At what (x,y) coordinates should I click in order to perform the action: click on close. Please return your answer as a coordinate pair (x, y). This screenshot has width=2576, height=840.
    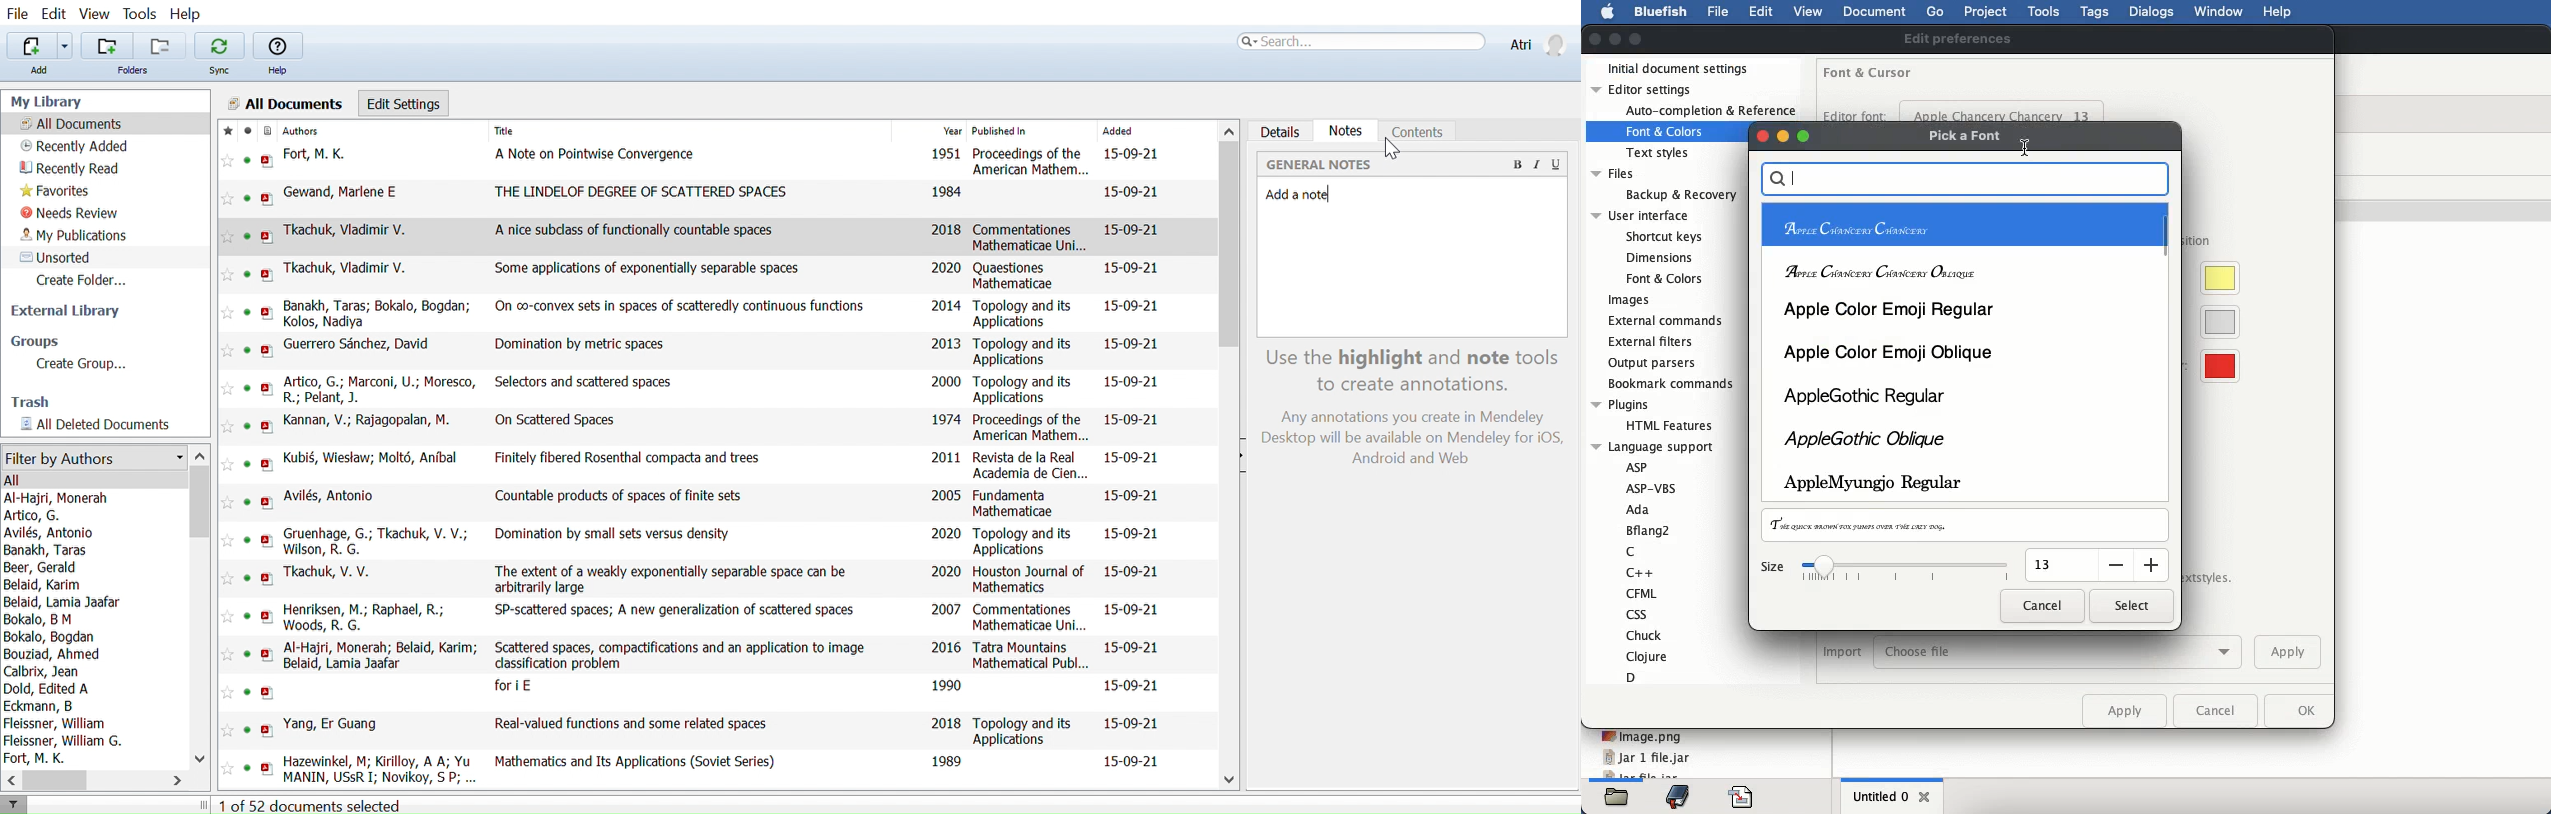
    Looking at the image, I should click on (1596, 40).